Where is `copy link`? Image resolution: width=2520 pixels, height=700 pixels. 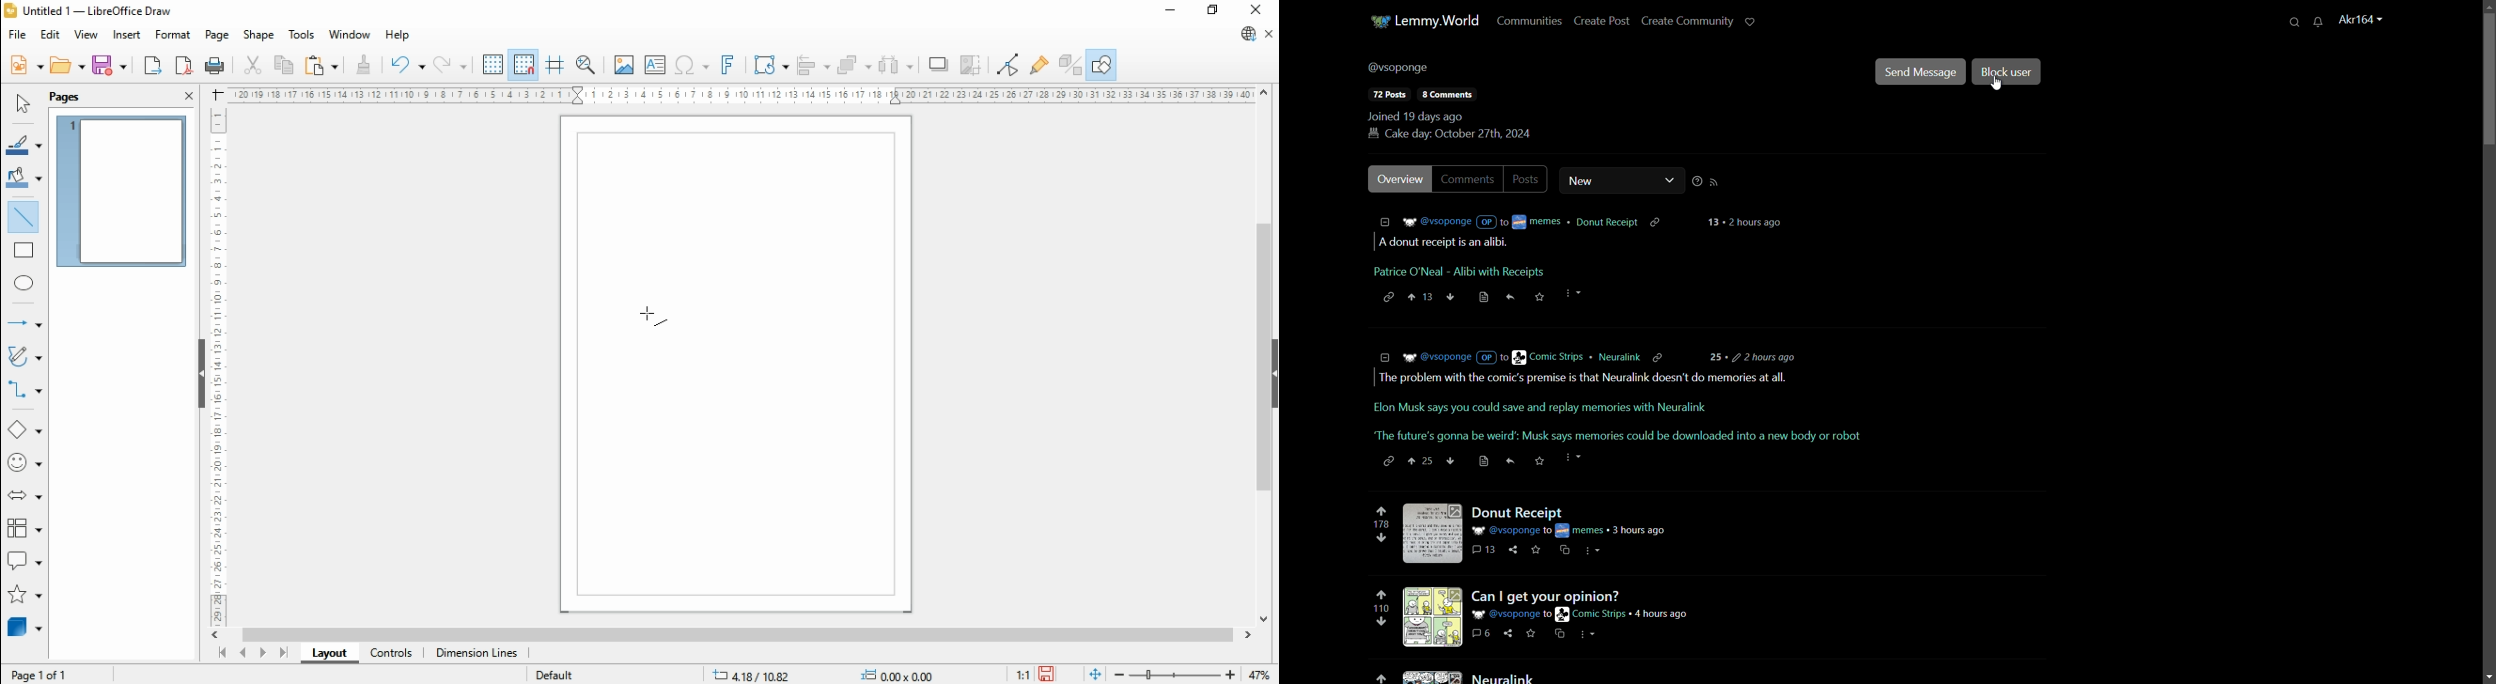 copy link is located at coordinates (1659, 220).